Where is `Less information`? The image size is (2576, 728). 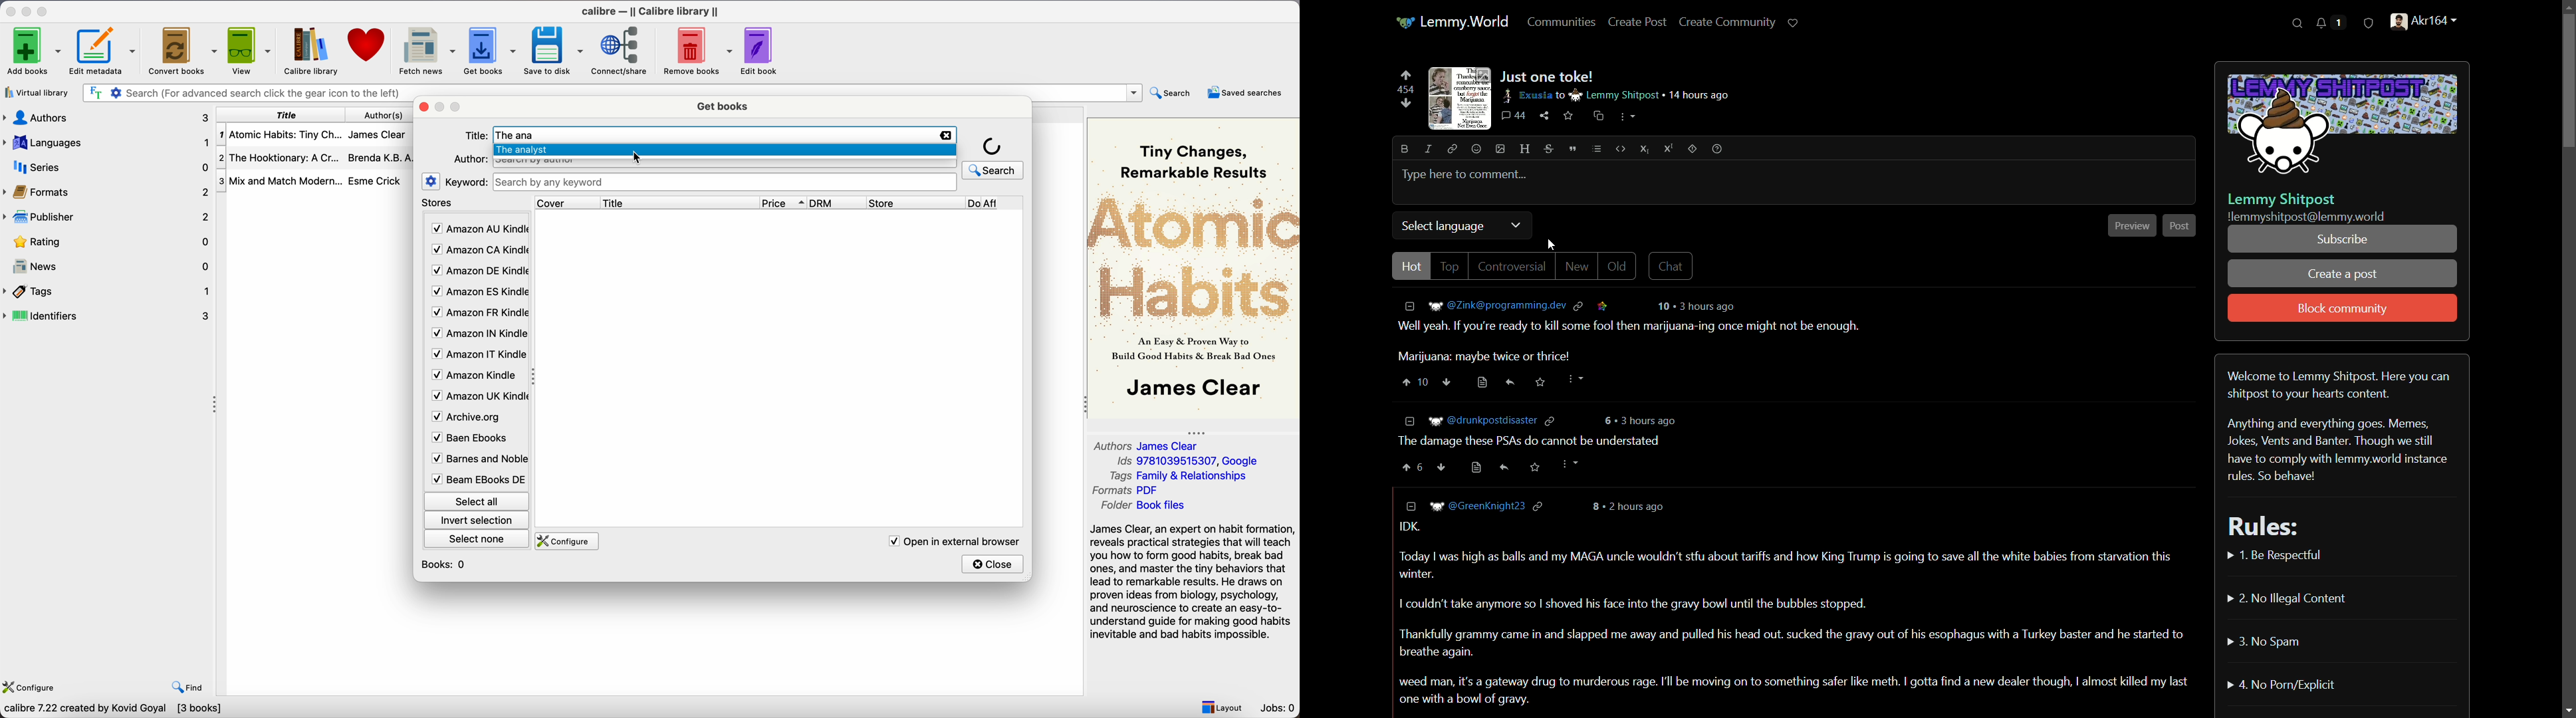 Less information is located at coordinates (1409, 421).